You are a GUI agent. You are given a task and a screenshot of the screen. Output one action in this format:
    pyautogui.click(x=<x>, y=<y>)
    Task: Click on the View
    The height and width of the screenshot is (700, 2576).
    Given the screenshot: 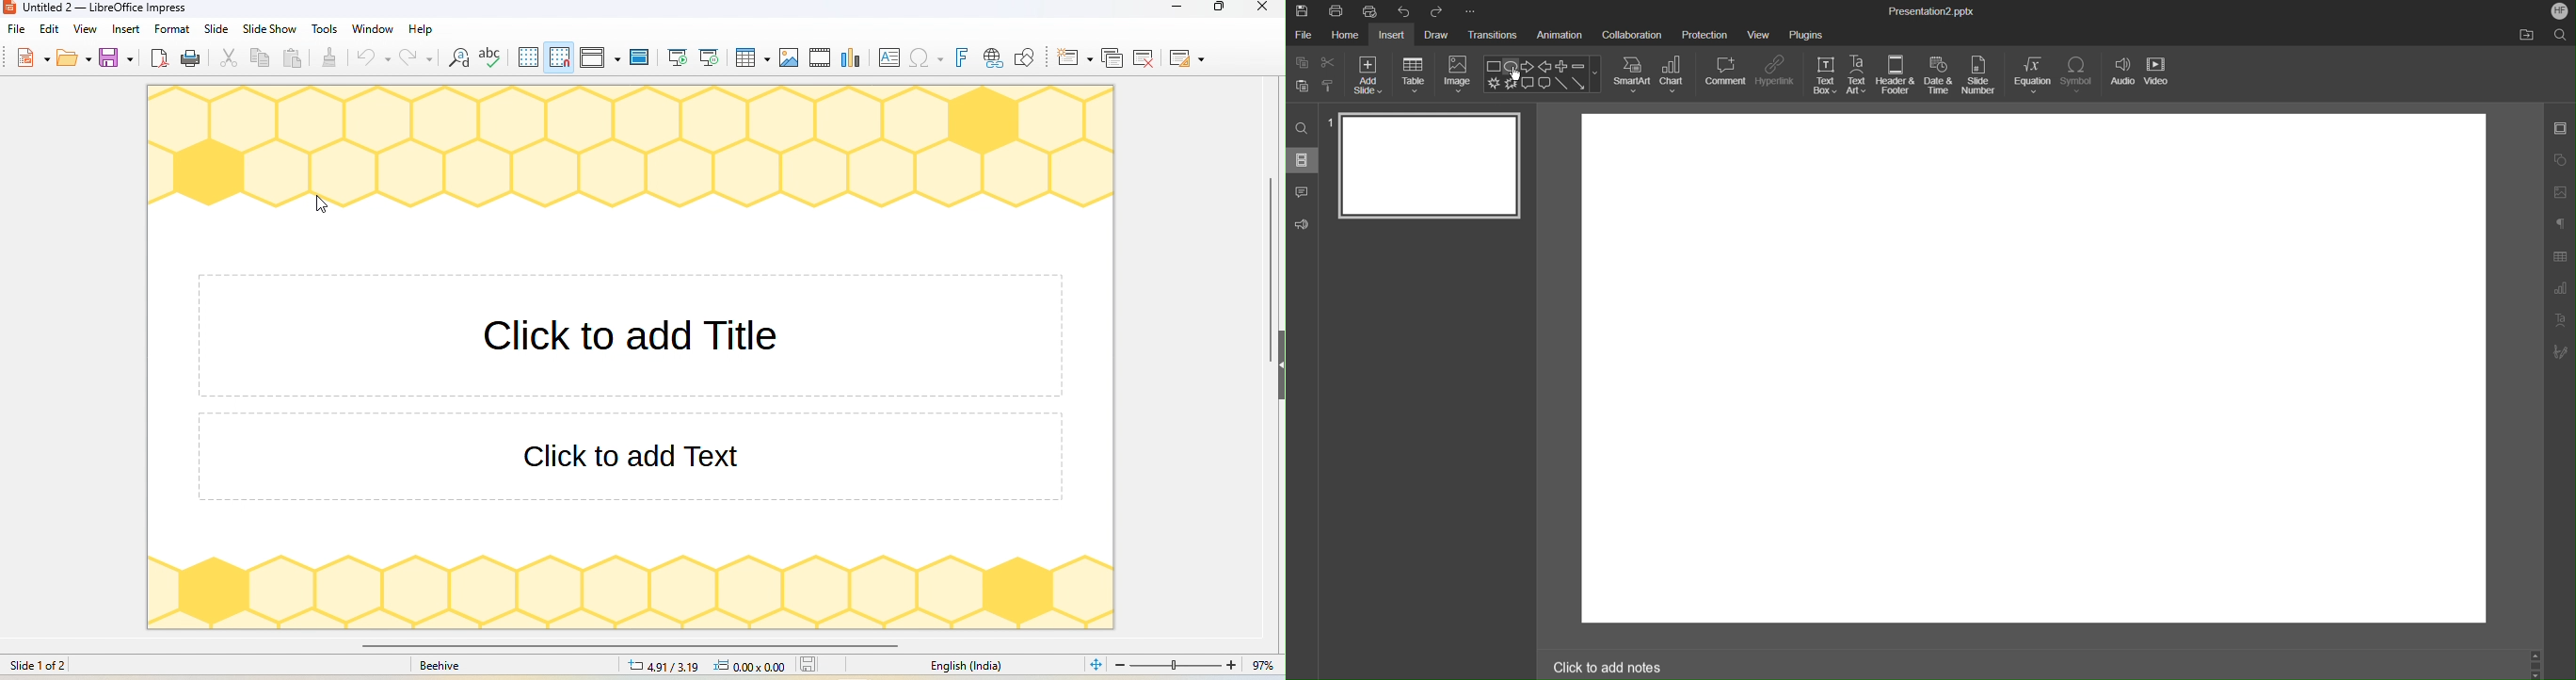 What is the action you would take?
    pyautogui.click(x=1760, y=34)
    